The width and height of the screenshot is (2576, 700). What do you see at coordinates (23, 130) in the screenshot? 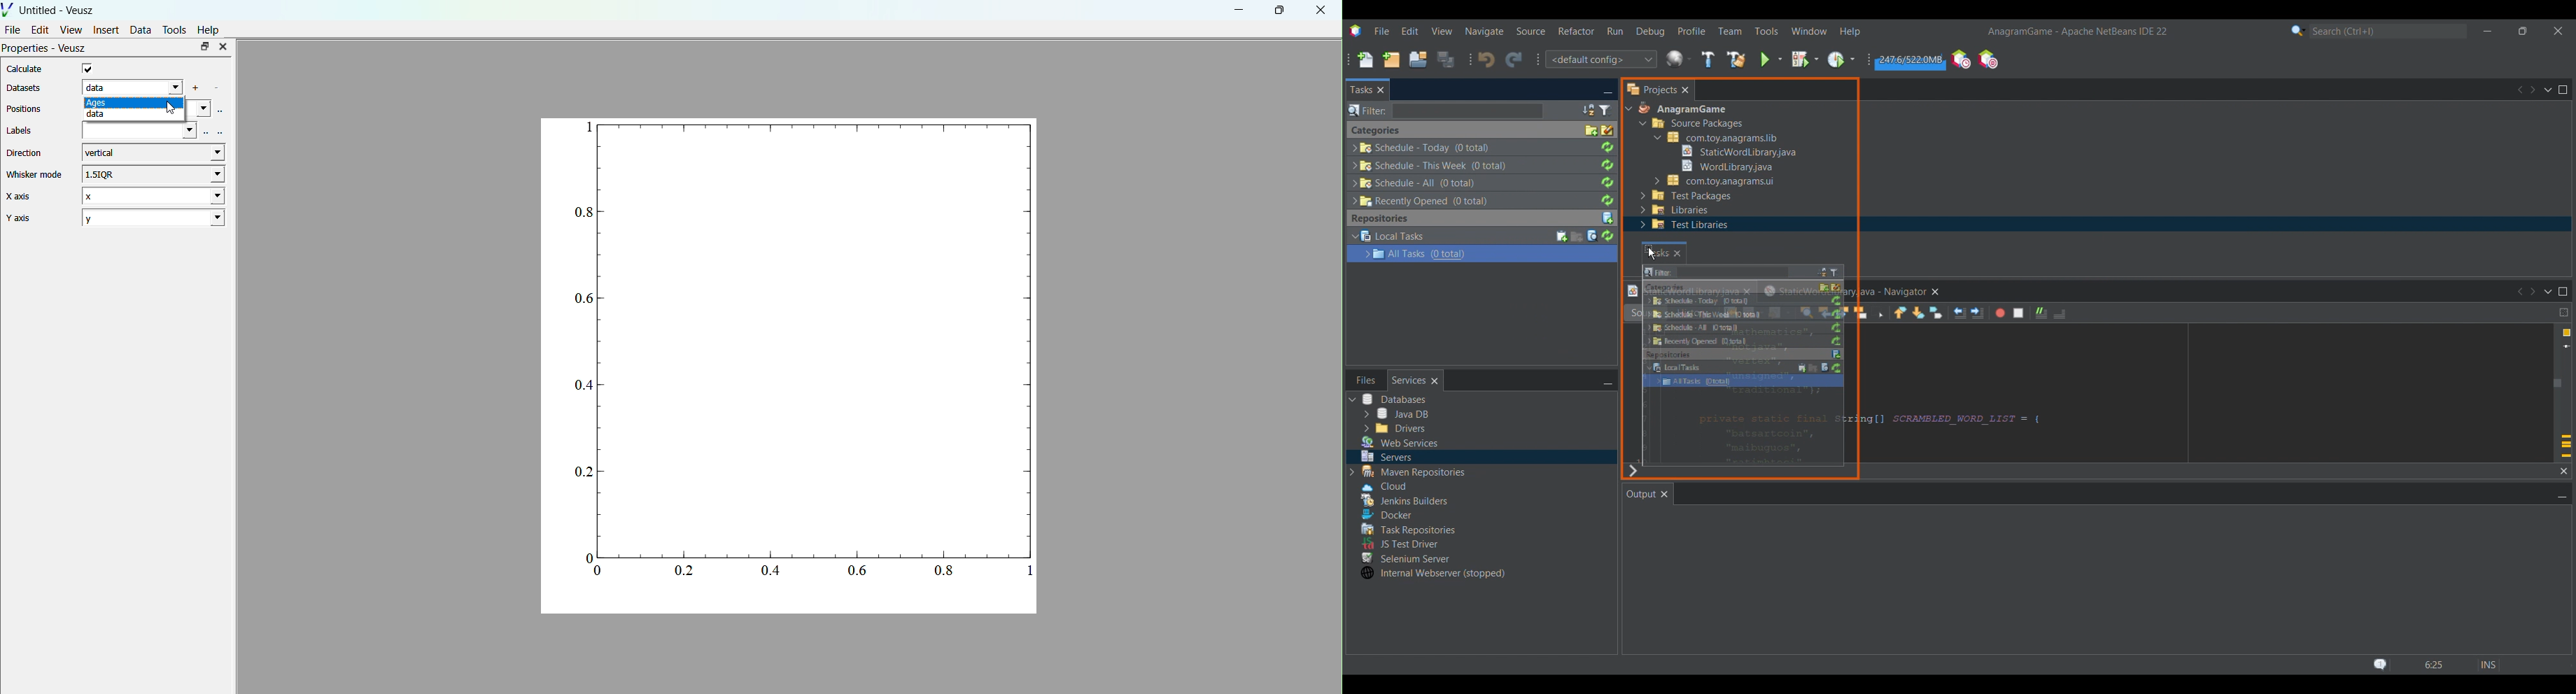
I see `Labels` at bounding box center [23, 130].